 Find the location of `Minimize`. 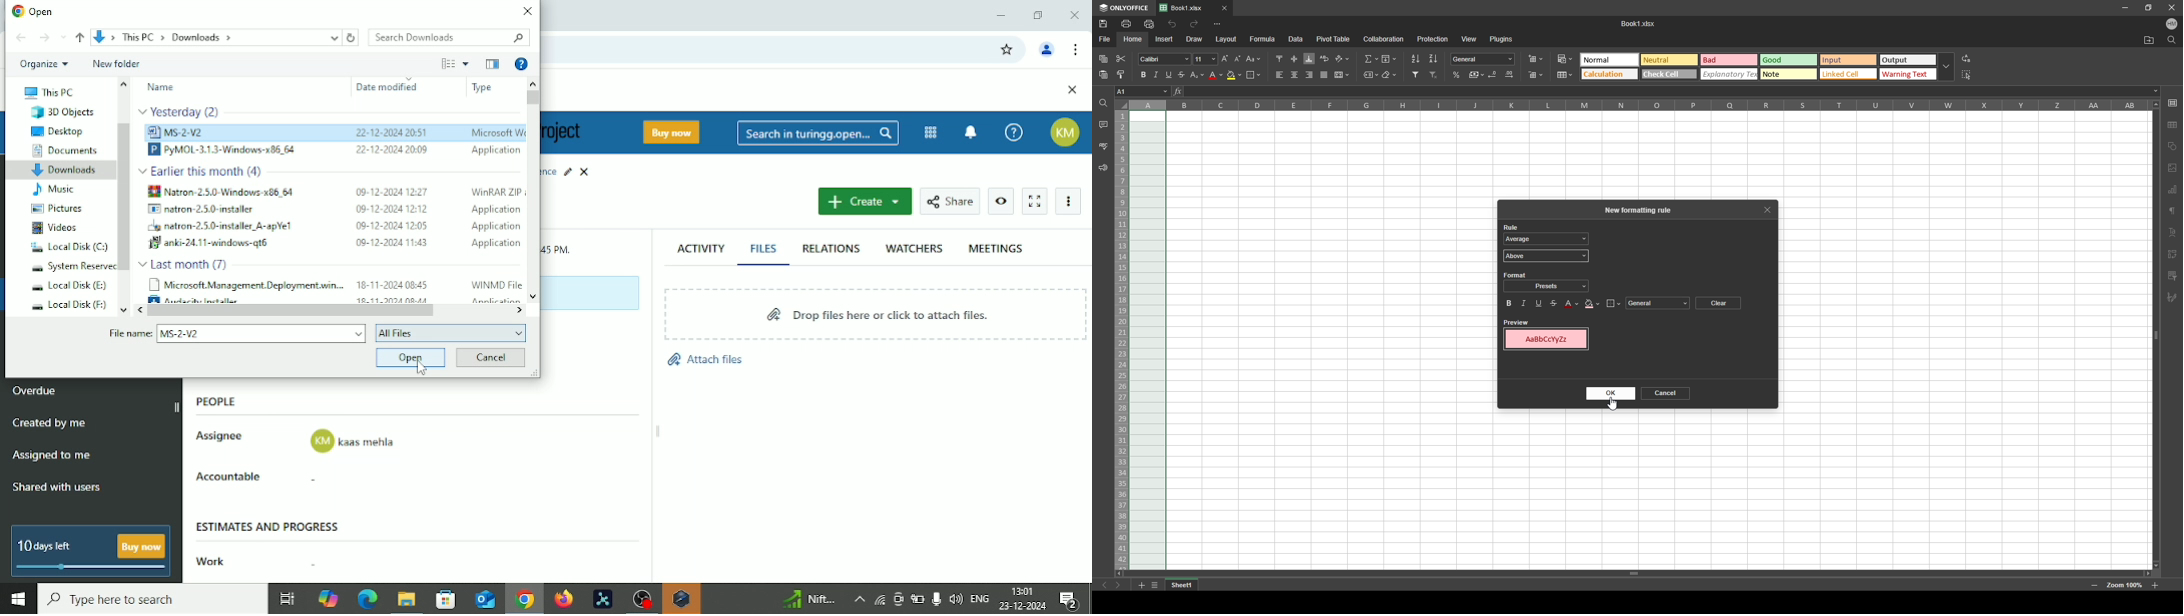

Minimize is located at coordinates (999, 15).